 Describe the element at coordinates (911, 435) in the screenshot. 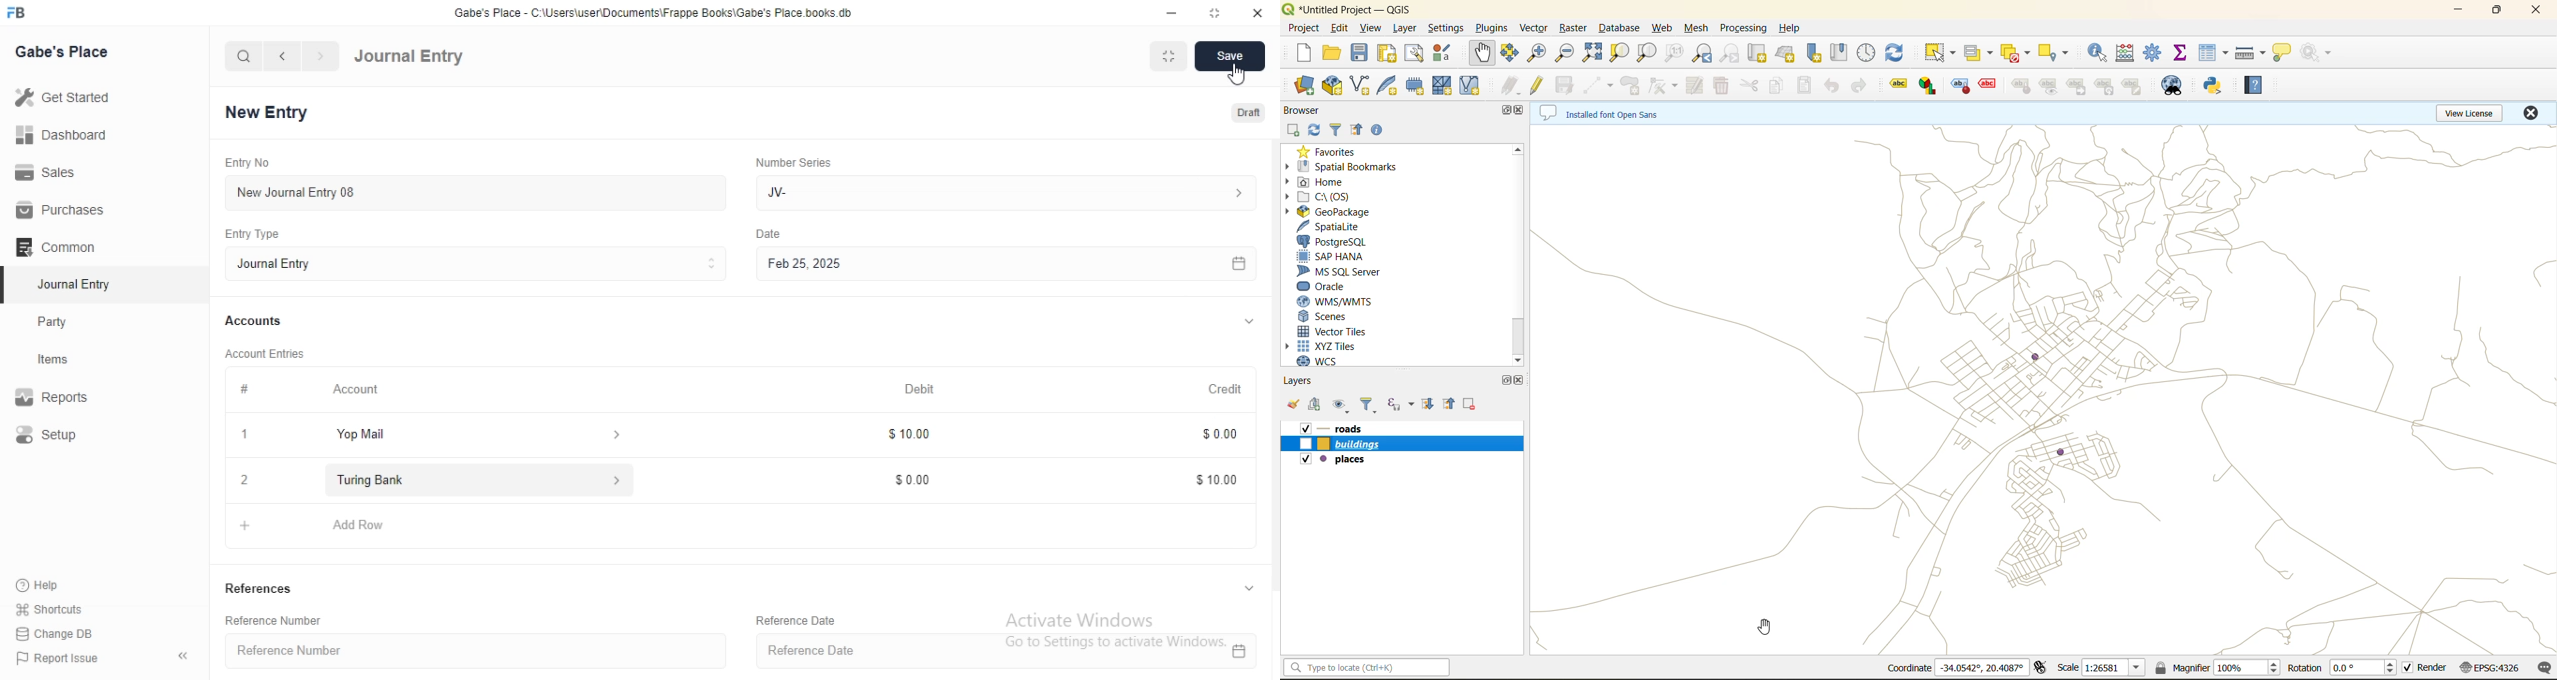

I see `$10.00` at that location.